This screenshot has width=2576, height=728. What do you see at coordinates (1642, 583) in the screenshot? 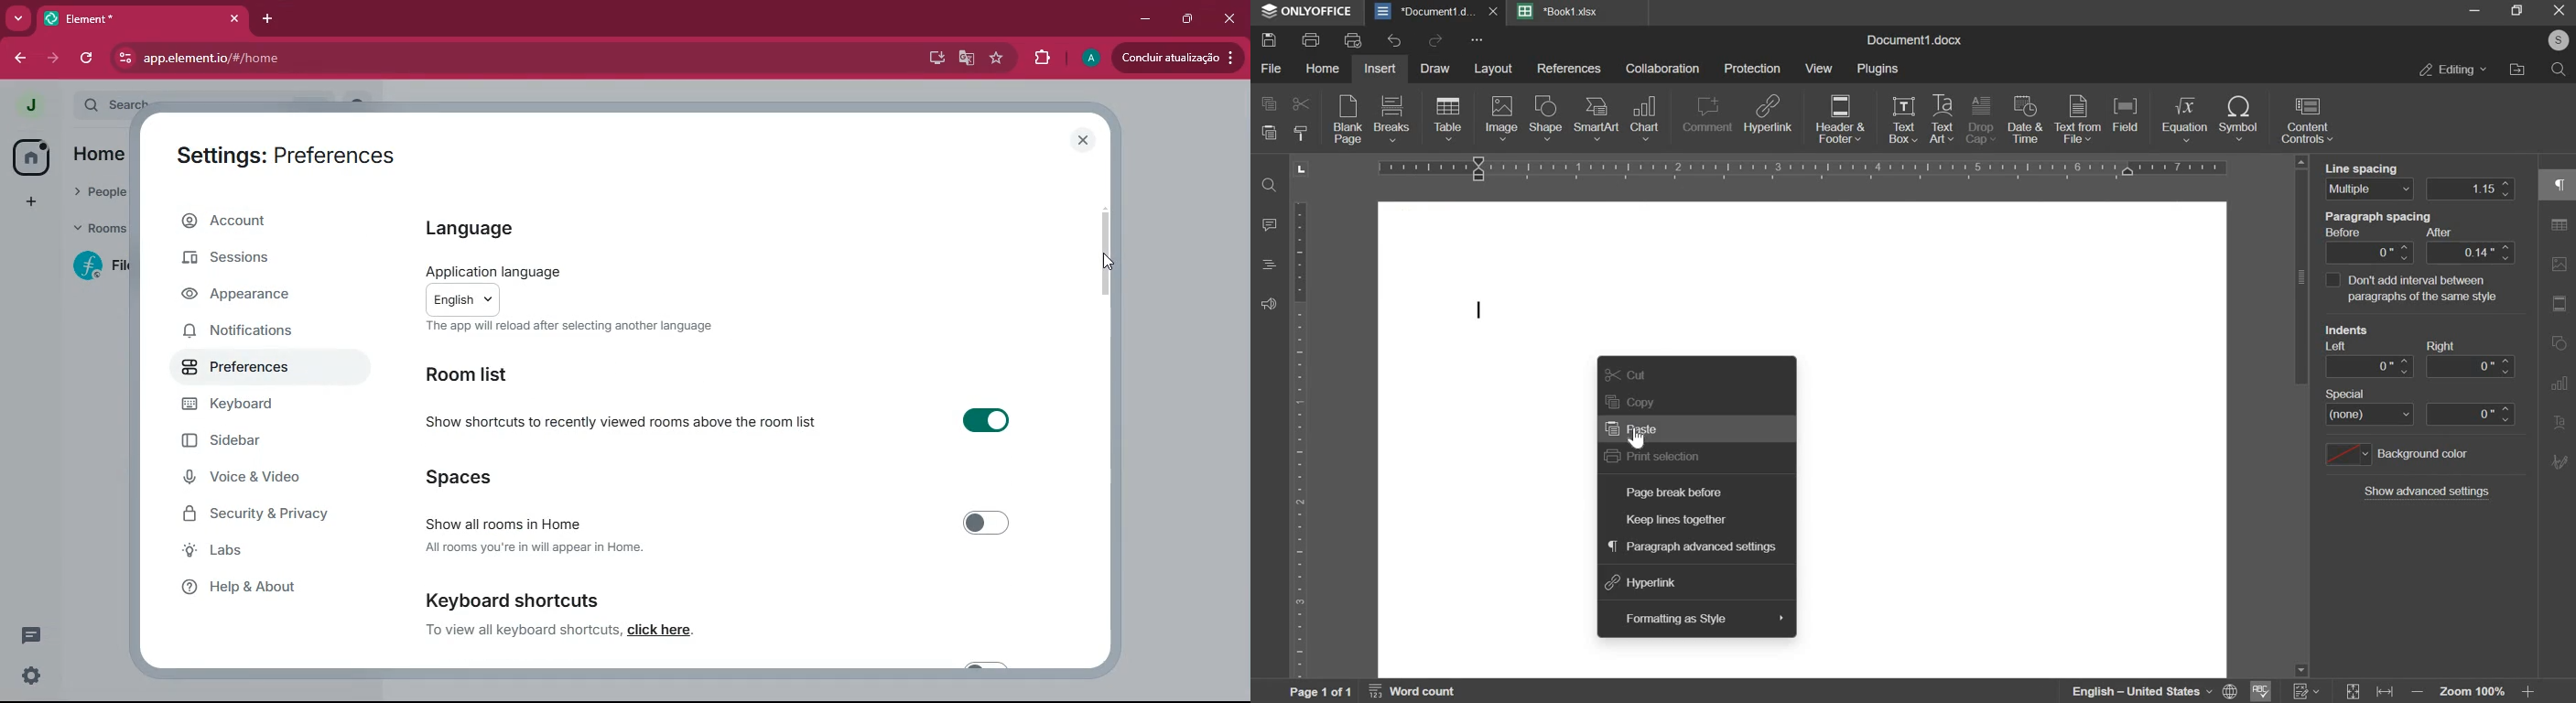
I see `hyperlink` at bounding box center [1642, 583].